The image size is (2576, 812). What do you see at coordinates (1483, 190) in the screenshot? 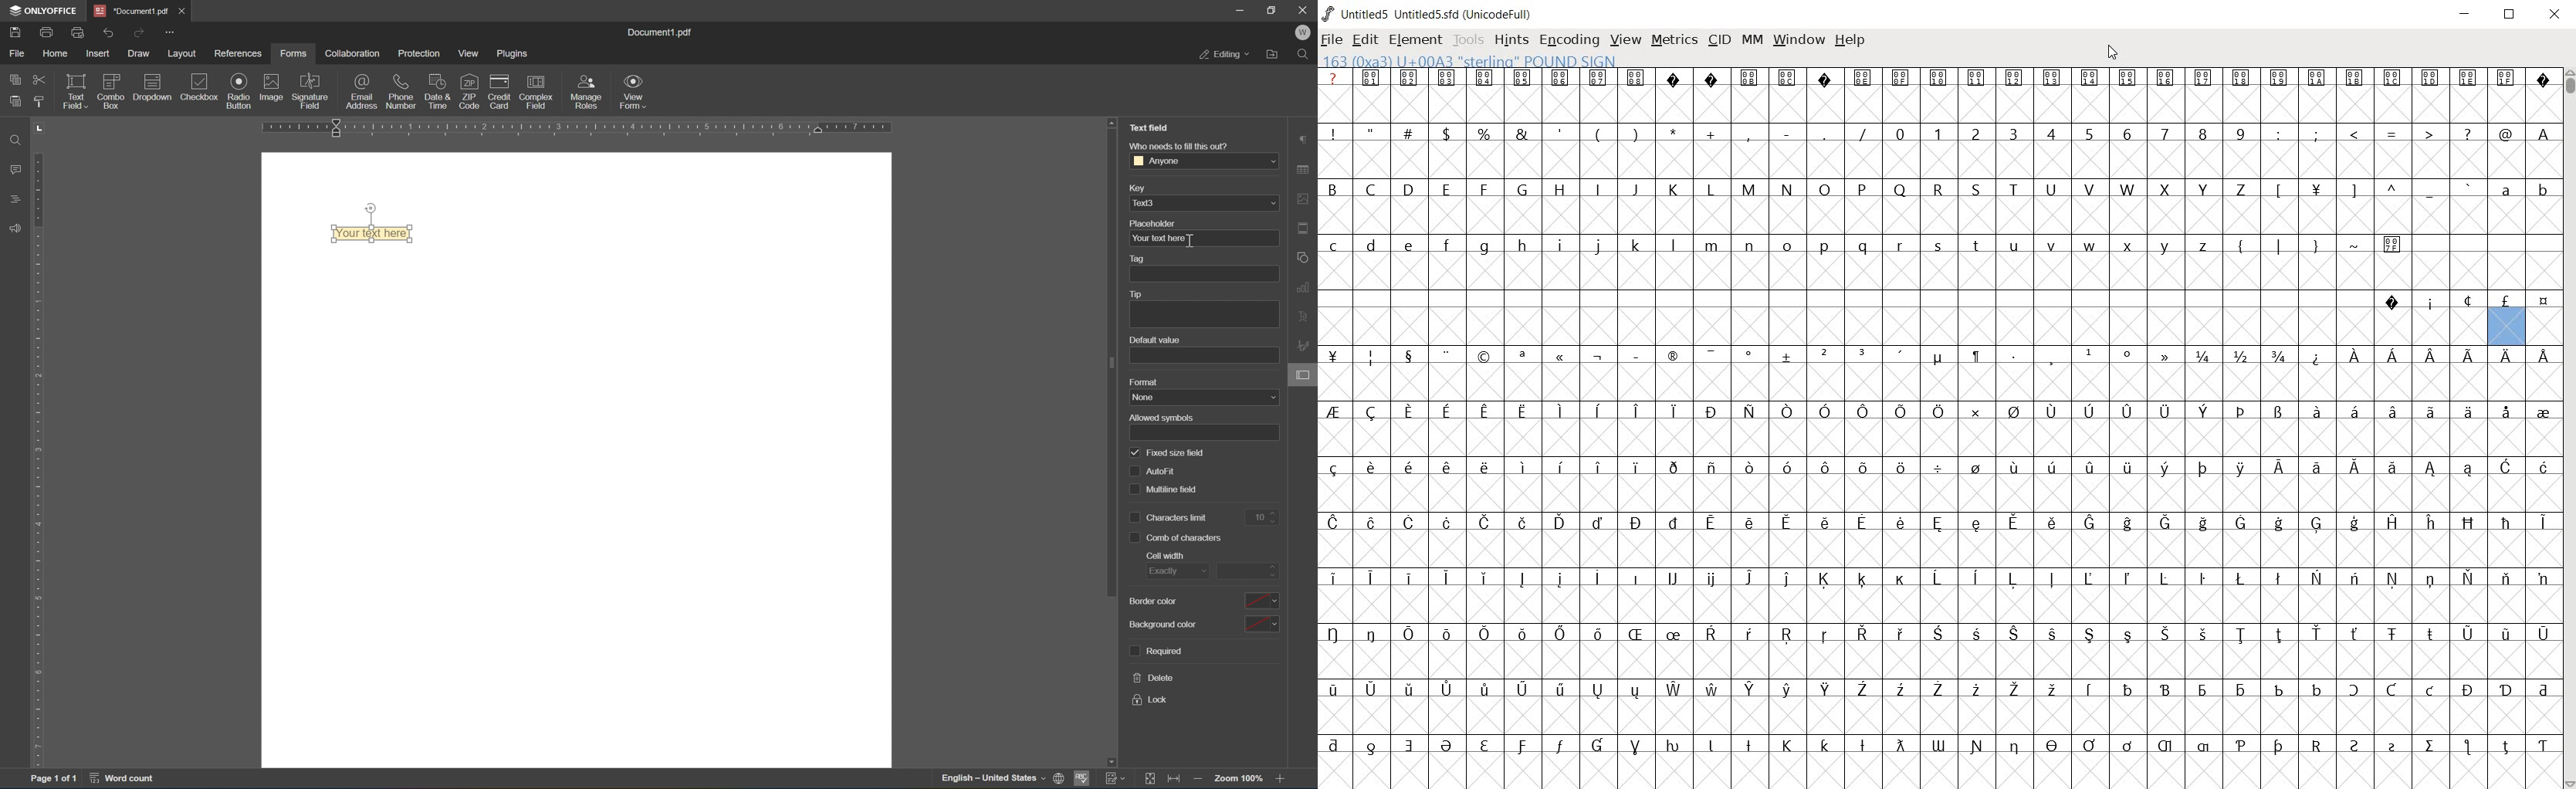
I see `F` at bounding box center [1483, 190].